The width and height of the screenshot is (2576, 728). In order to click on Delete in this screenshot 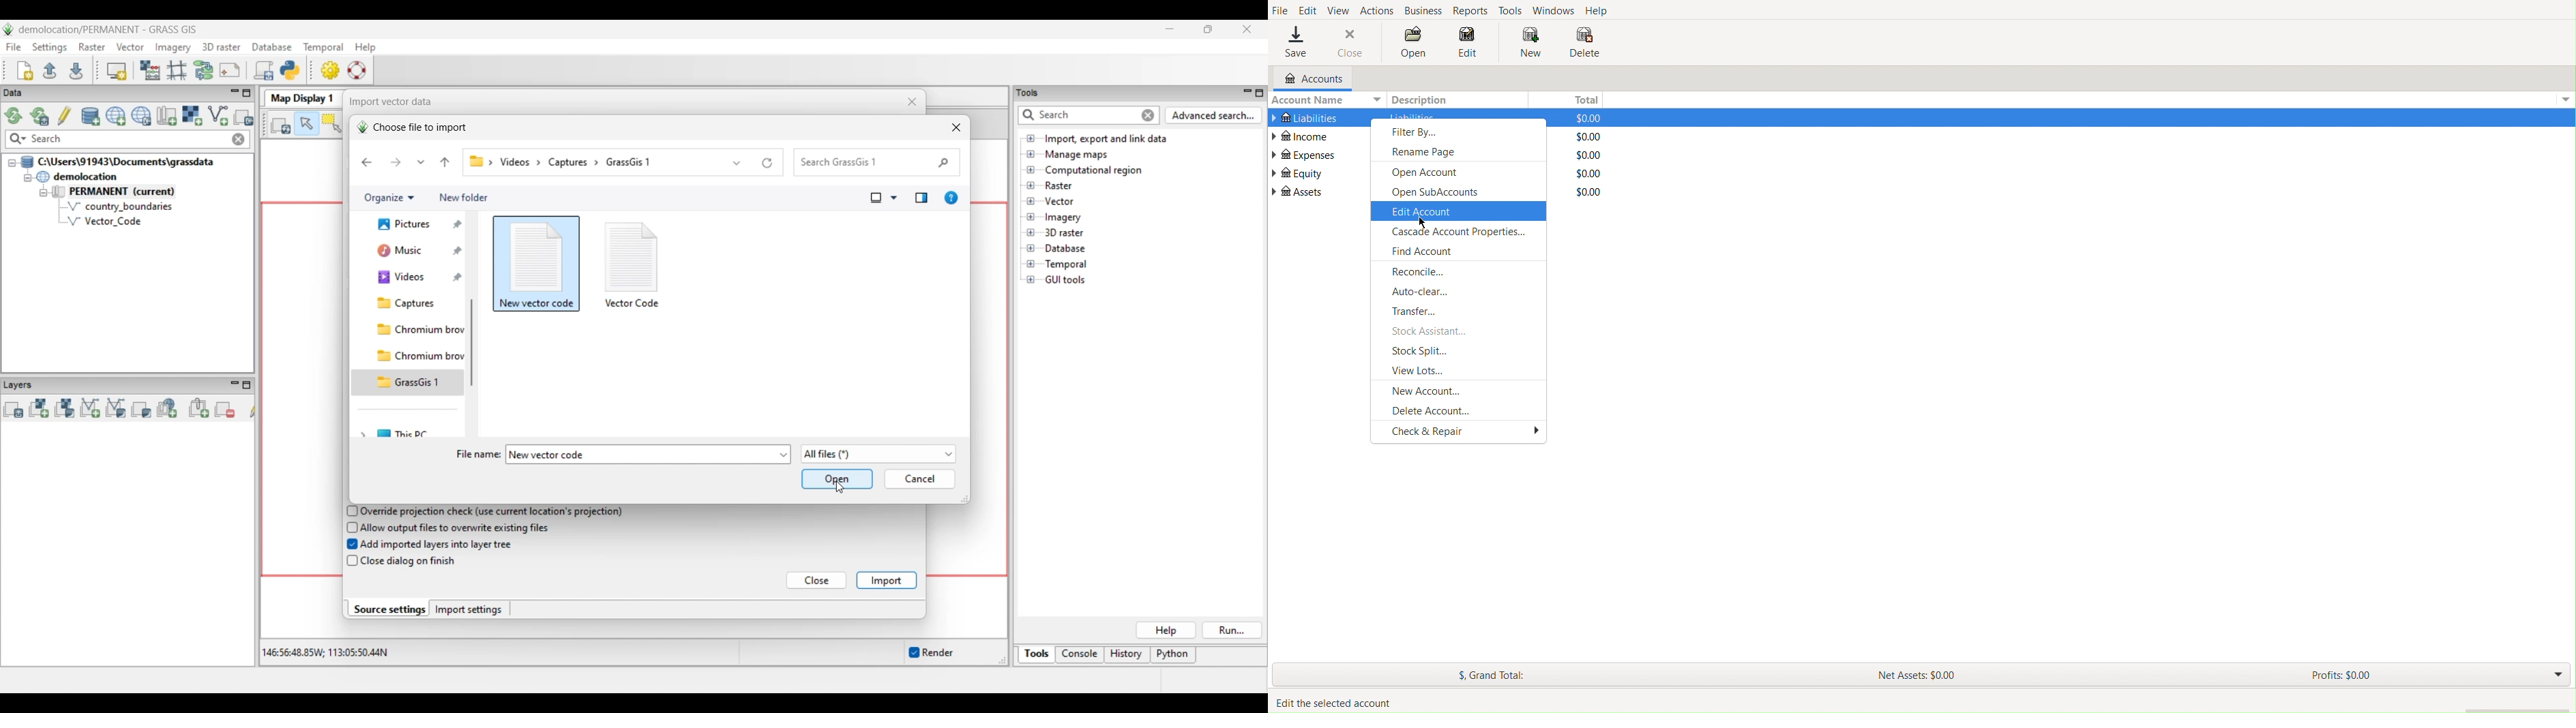, I will do `click(1584, 44)`.